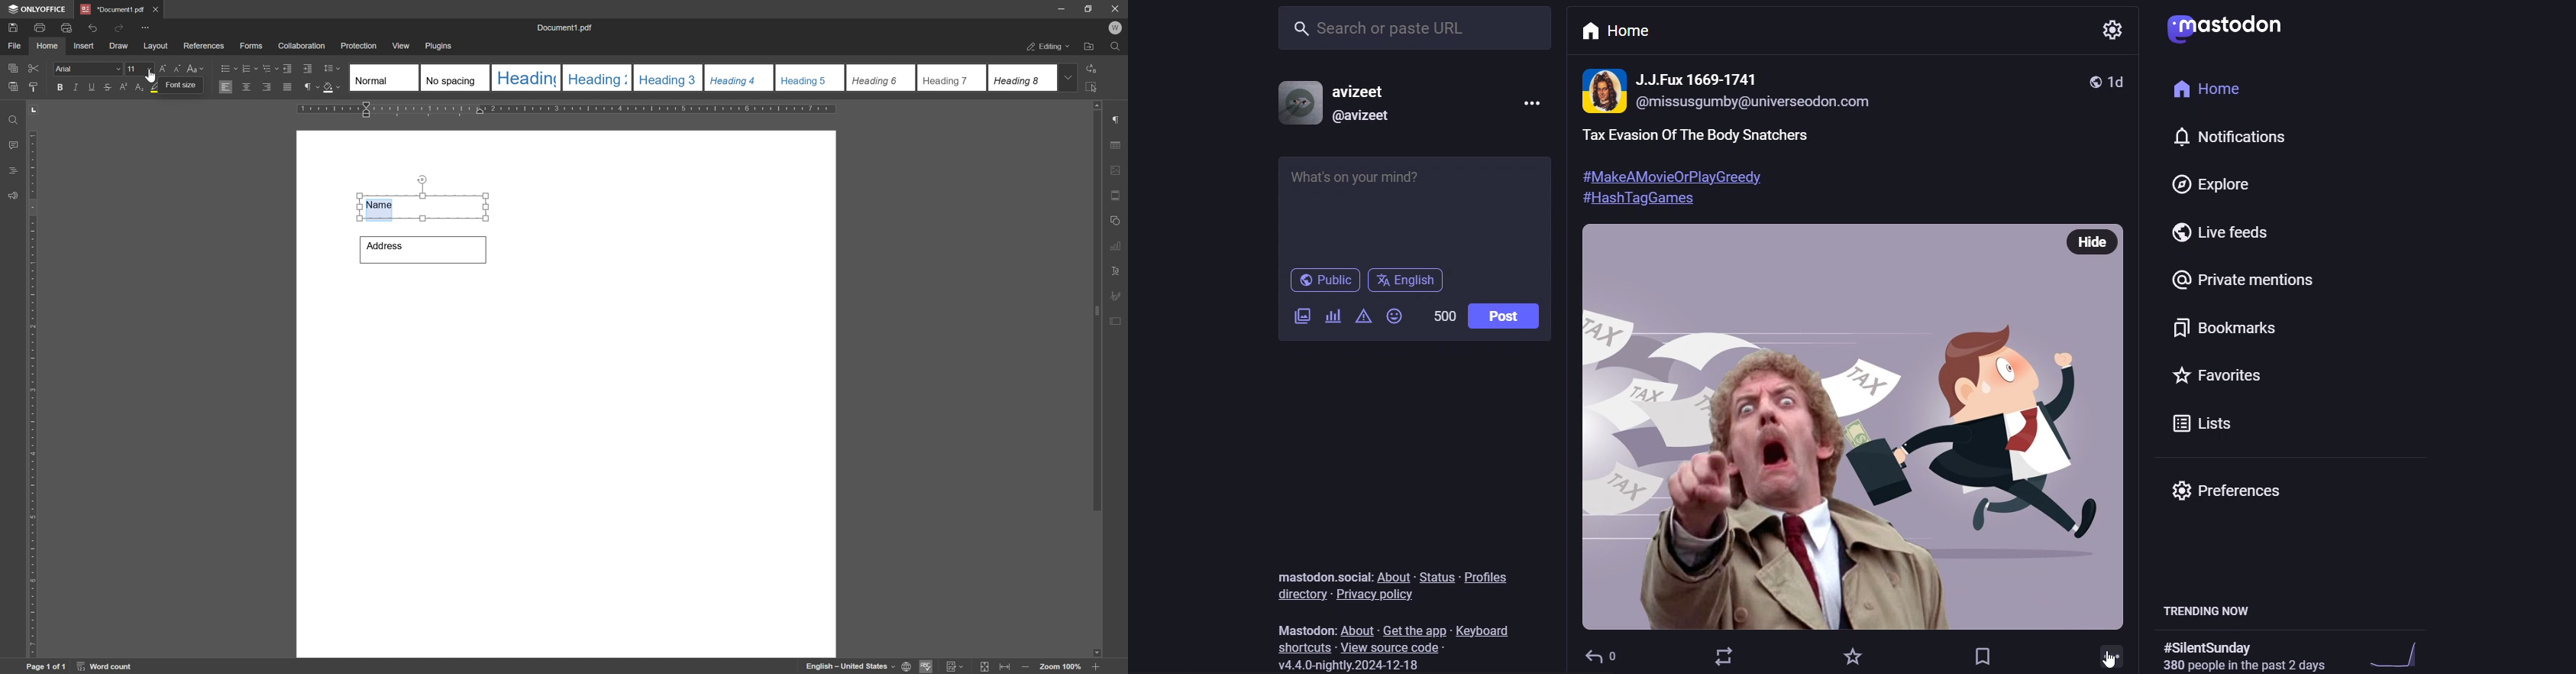 The image size is (2576, 700). What do you see at coordinates (287, 87) in the screenshot?
I see `justified` at bounding box center [287, 87].